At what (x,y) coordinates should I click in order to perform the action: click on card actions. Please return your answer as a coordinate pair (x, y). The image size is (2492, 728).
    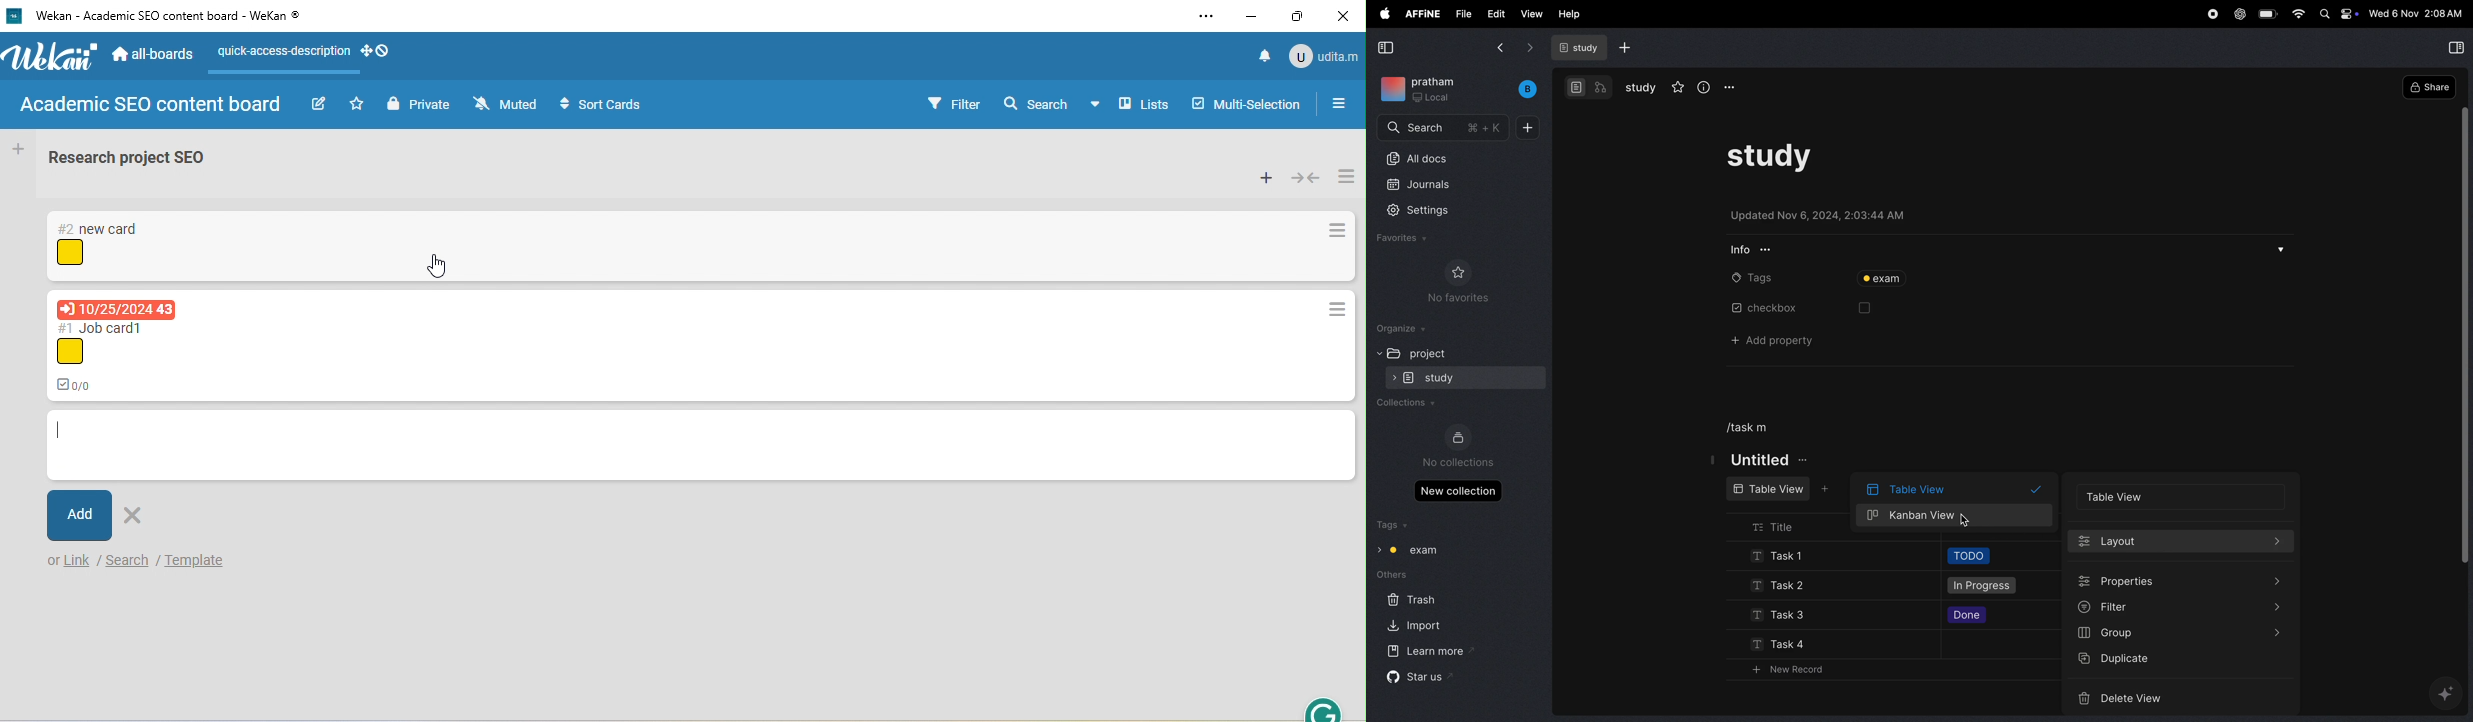
    Looking at the image, I should click on (1338, 232).